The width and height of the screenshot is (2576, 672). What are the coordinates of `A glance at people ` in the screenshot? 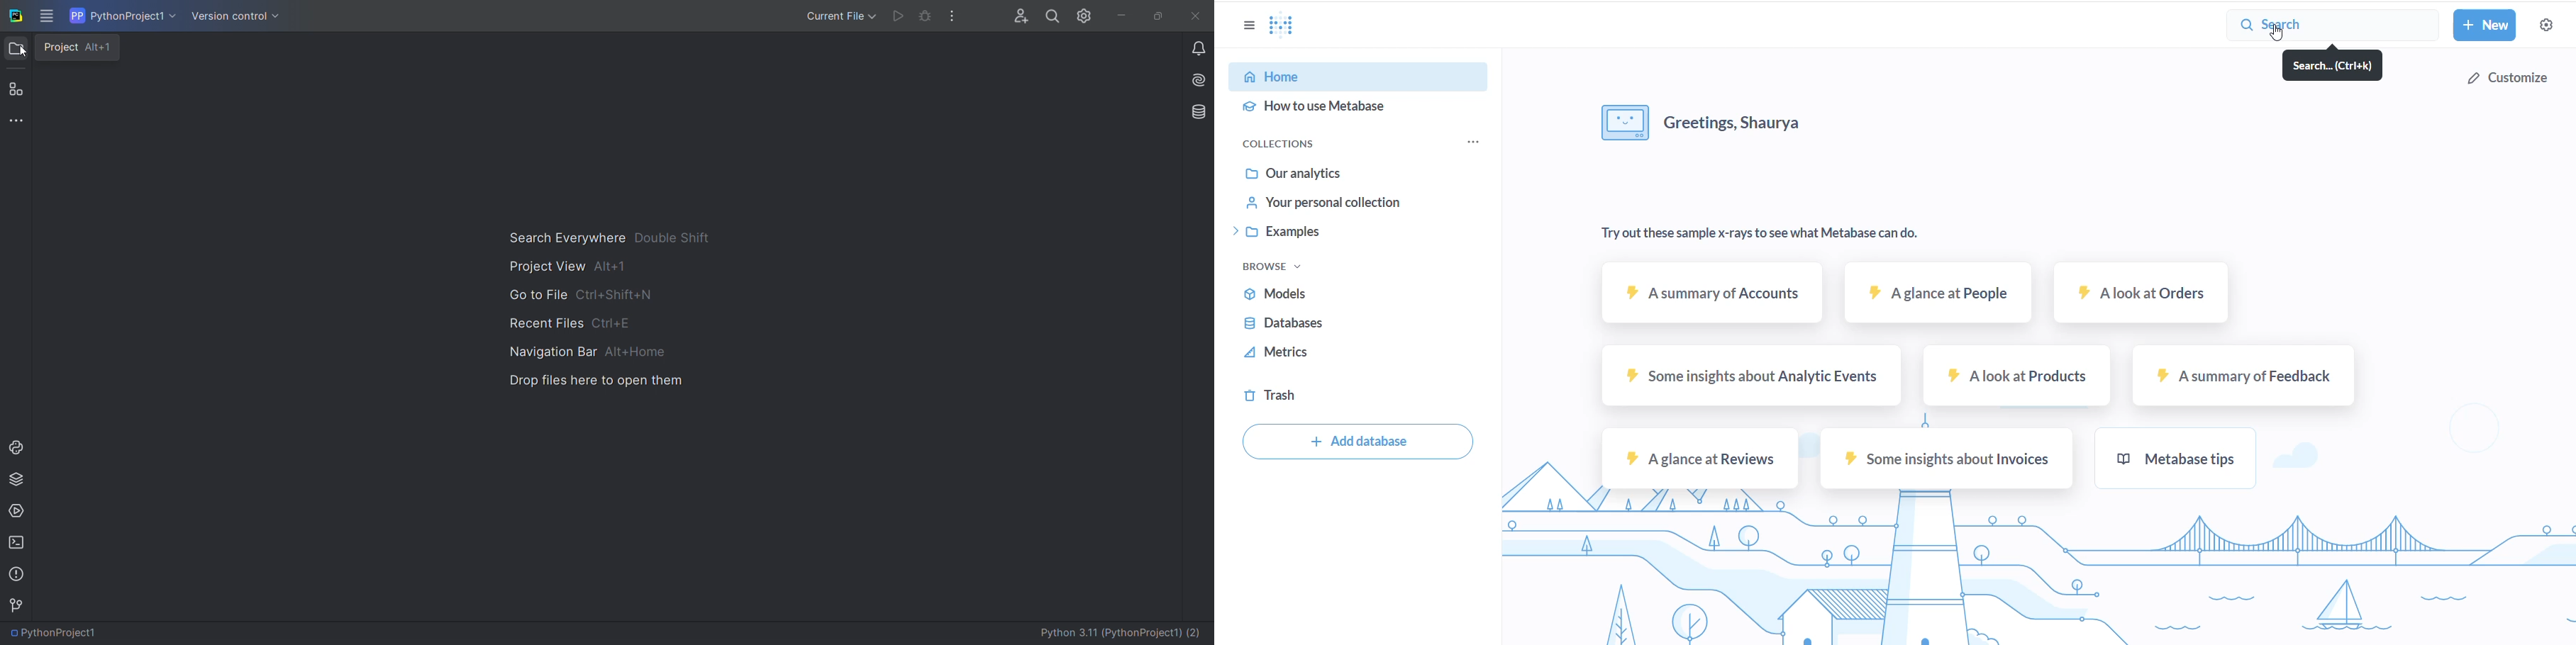 It's located at (1937, 298).